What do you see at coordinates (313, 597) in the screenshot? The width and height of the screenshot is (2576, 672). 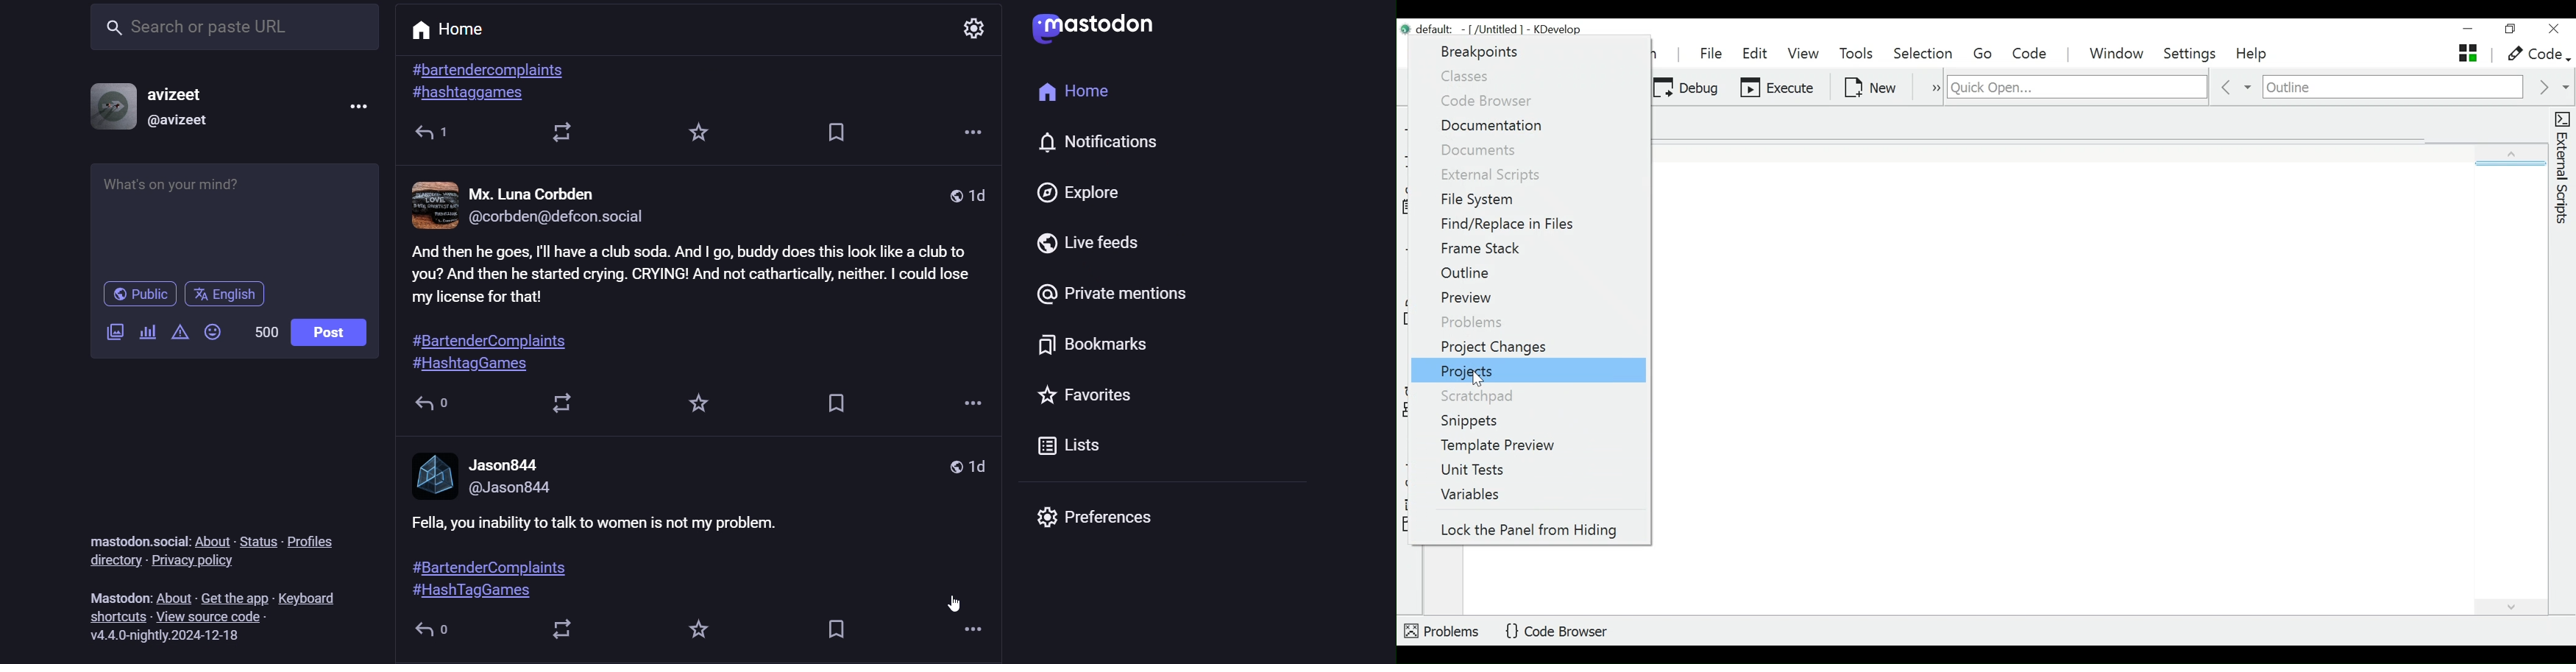 I see `leyboard` at bounding box center [313, 597].